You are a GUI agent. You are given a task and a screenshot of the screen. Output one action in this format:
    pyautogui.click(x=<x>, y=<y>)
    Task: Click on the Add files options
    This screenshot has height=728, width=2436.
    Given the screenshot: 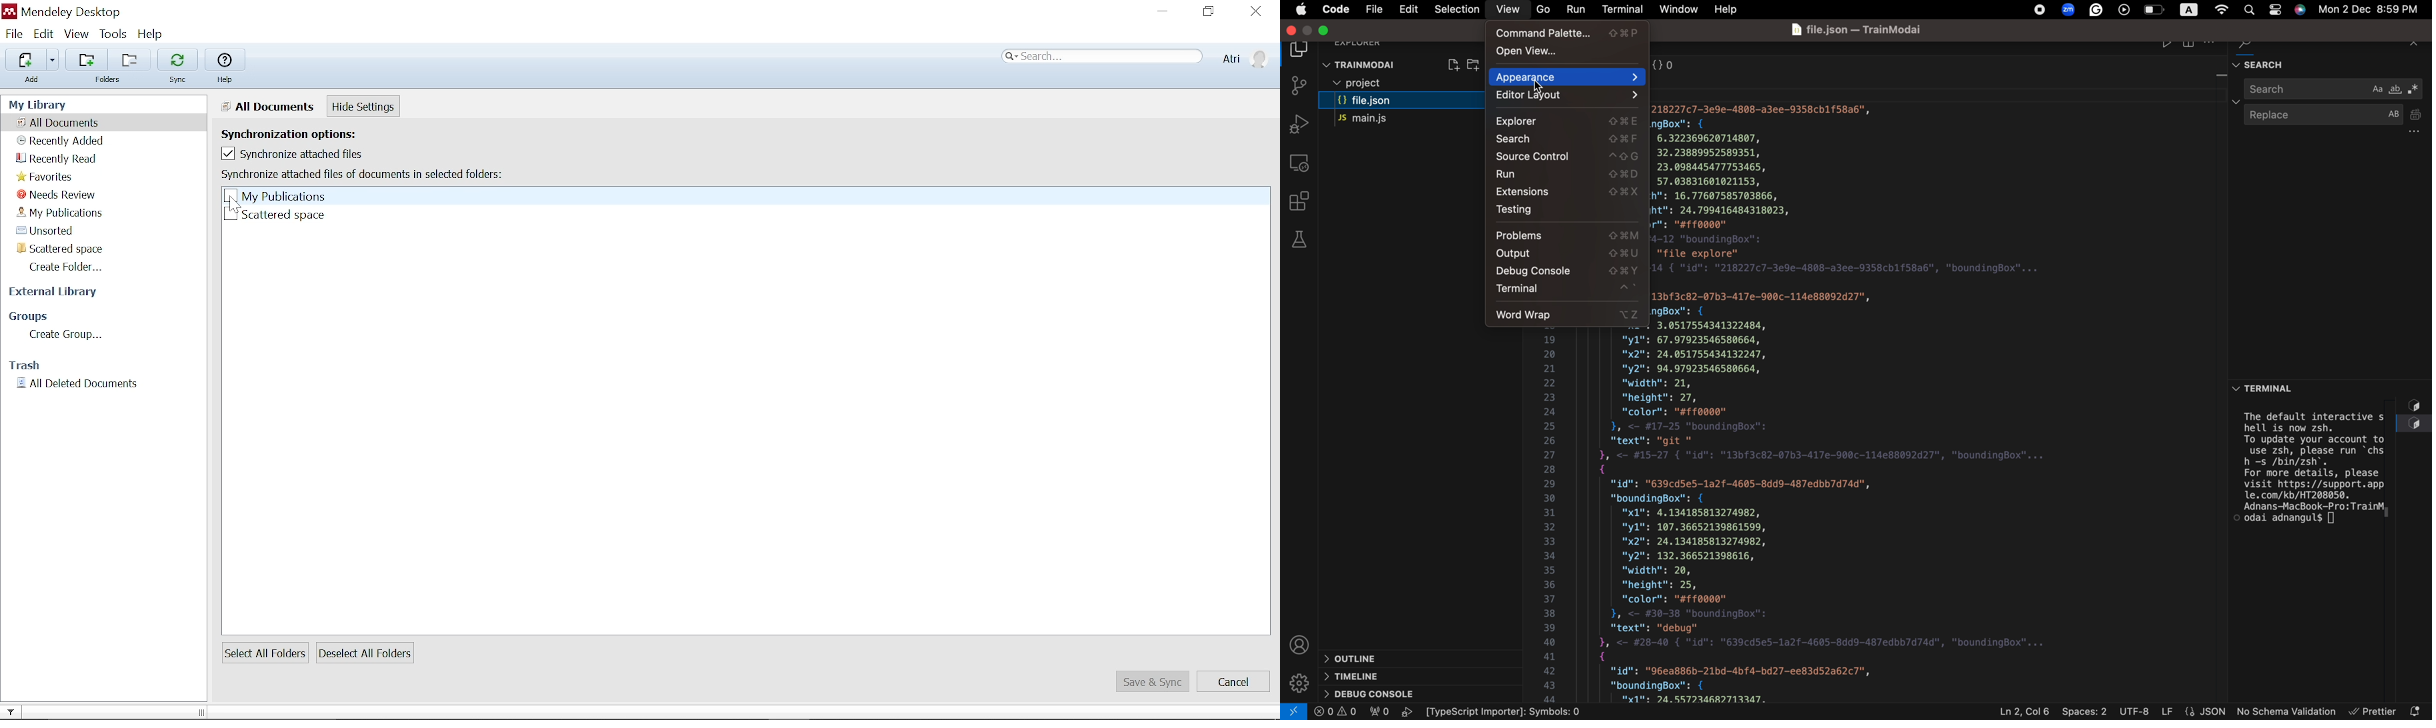 What is the action you would take?
    pyautogui.click(x=53, y=62)
    